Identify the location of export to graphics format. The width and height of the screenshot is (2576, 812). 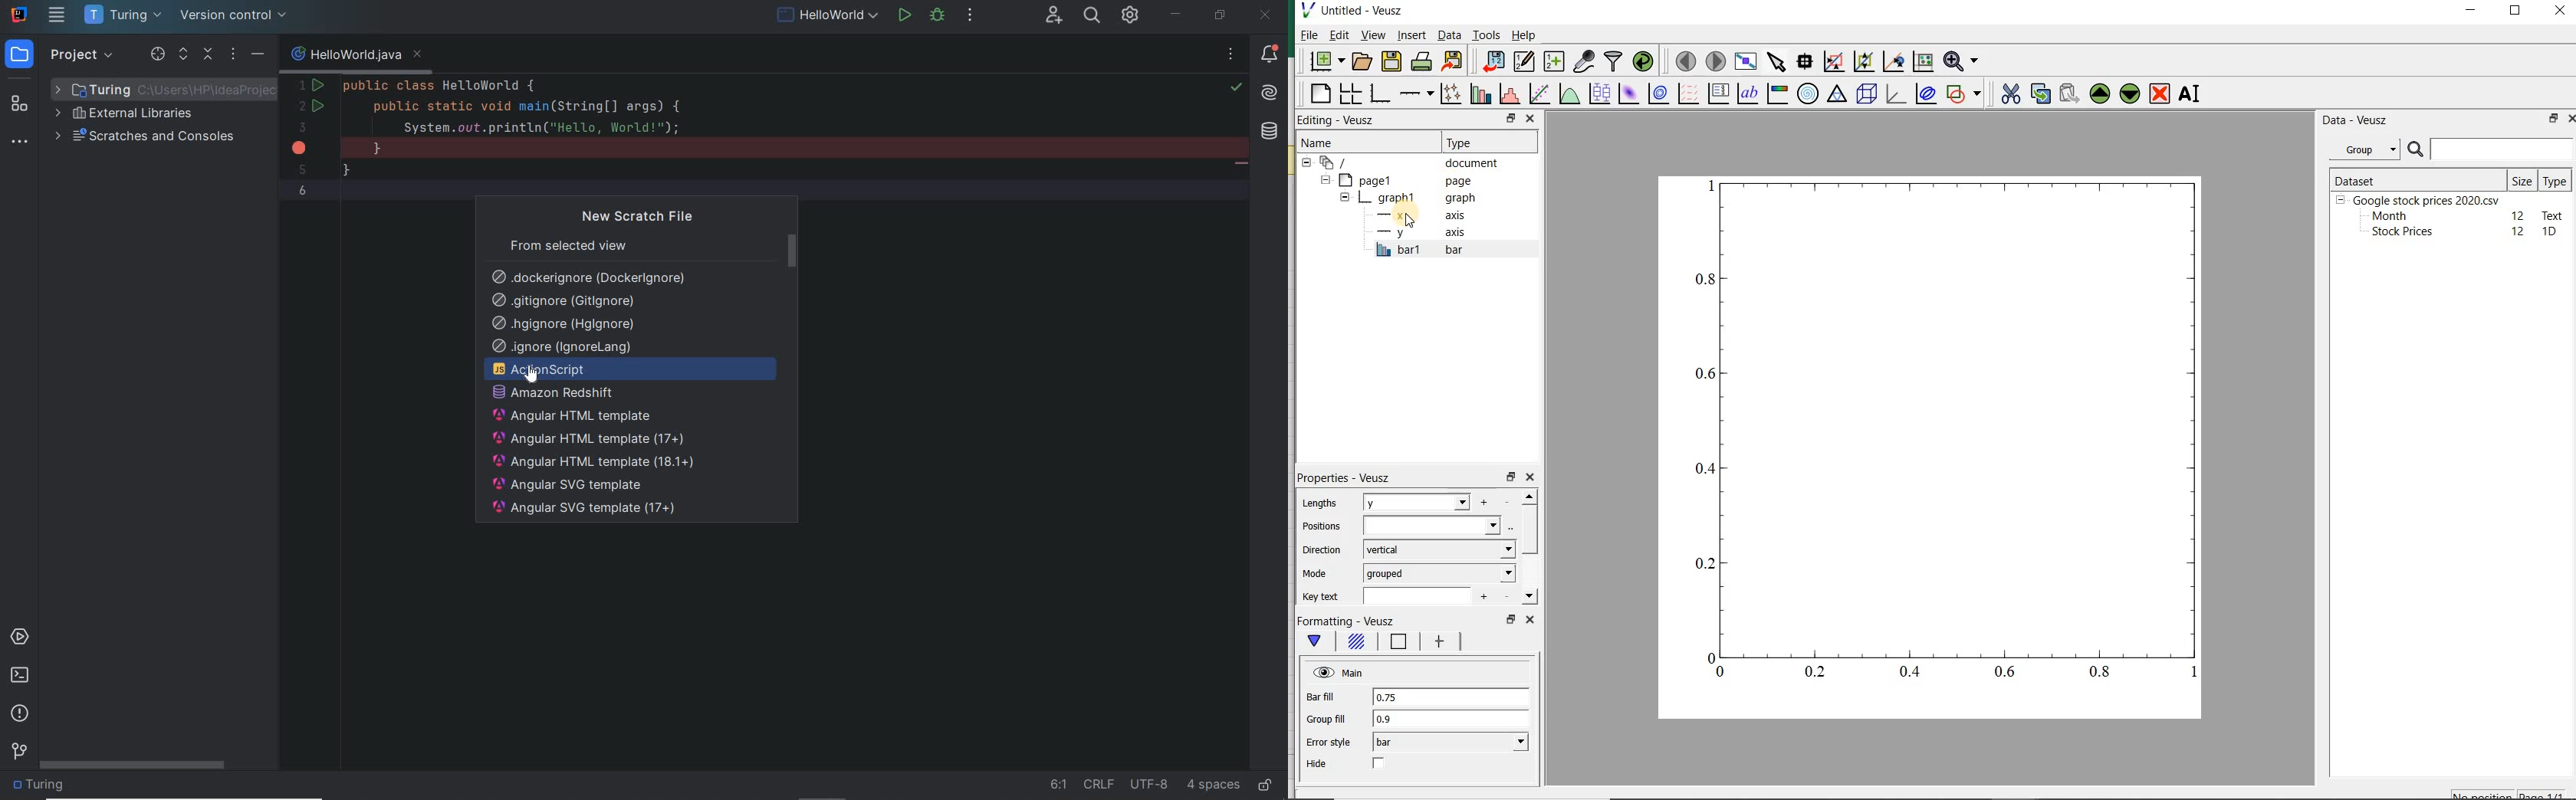
(1453, 62).